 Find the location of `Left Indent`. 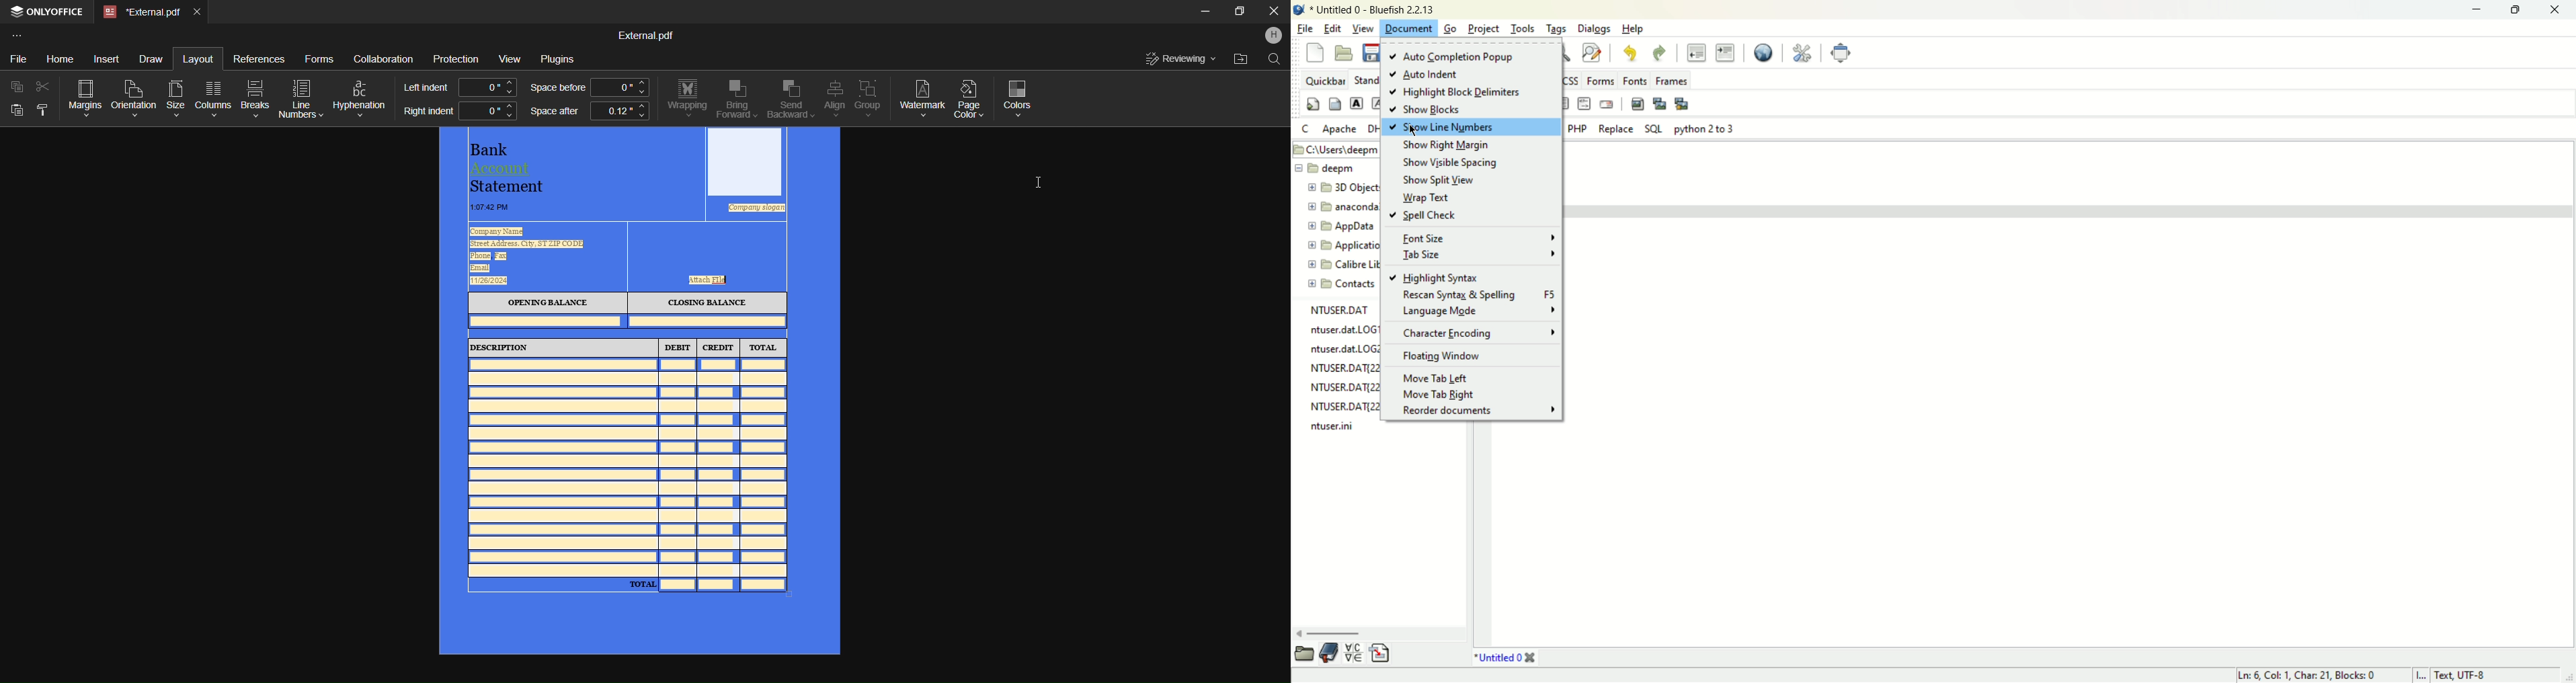

Left Indent is located at coordinates (426, 86).